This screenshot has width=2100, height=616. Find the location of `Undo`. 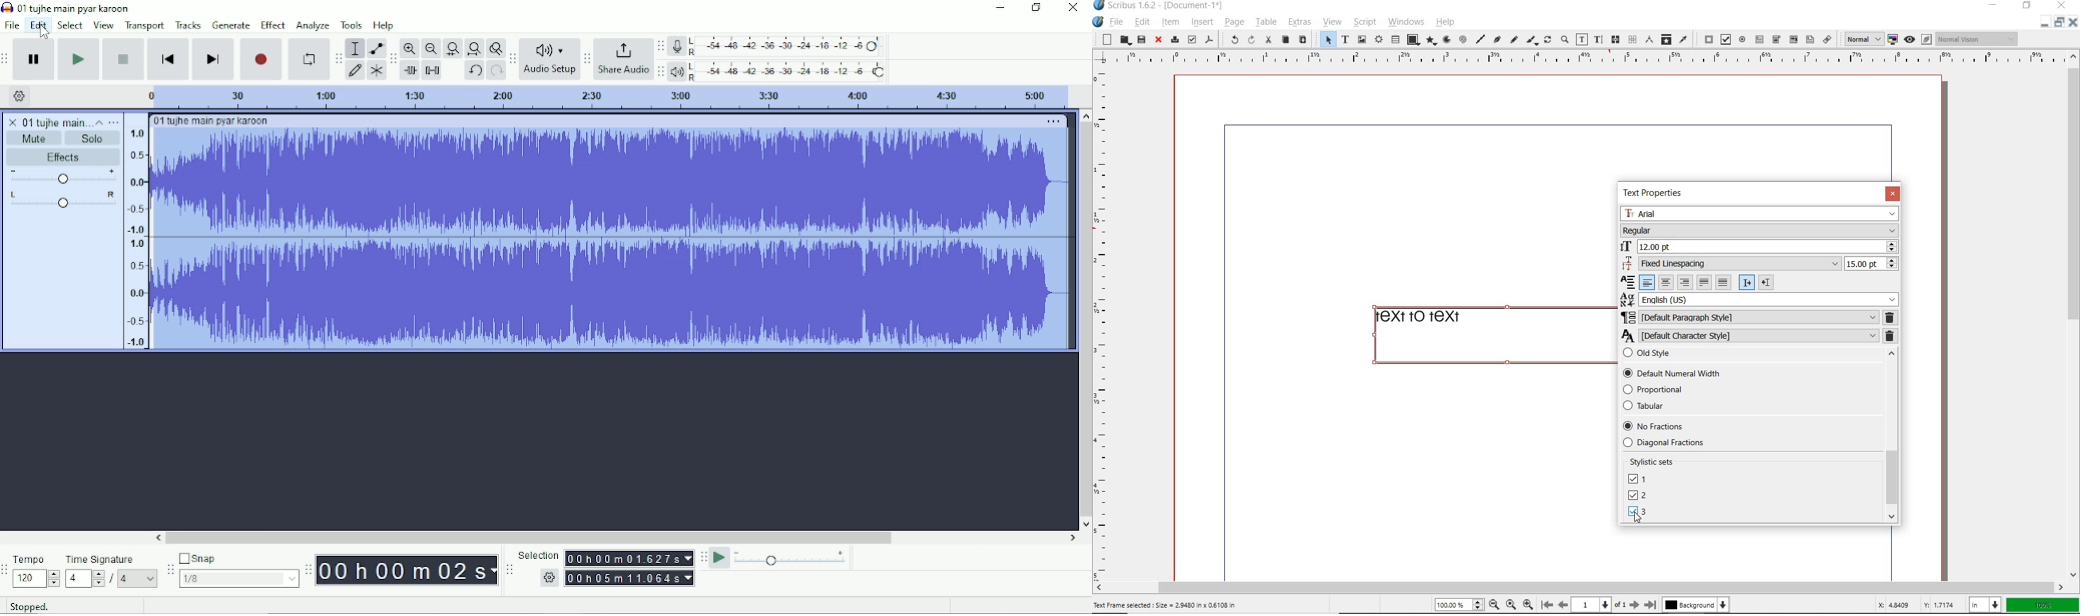

Undo is located at coordinates (474, 71).